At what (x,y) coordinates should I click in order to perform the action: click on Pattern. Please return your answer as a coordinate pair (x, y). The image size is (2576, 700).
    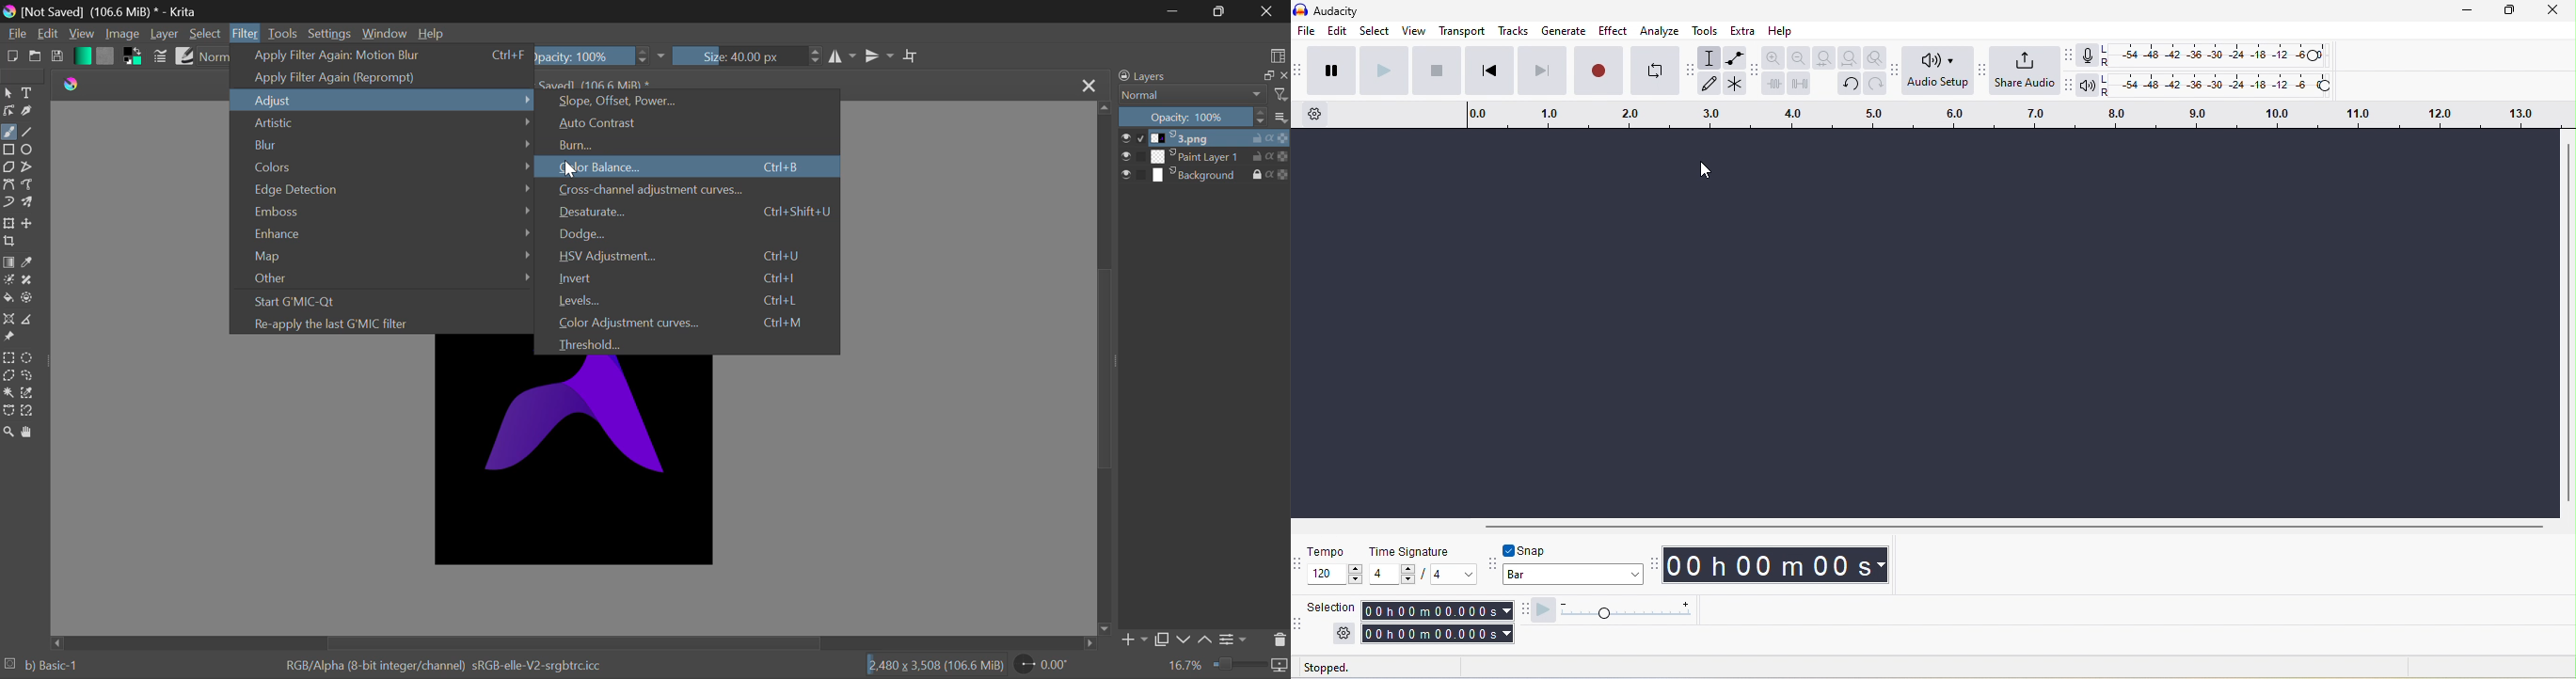
    Looking at the image, I should click on (106, 55).